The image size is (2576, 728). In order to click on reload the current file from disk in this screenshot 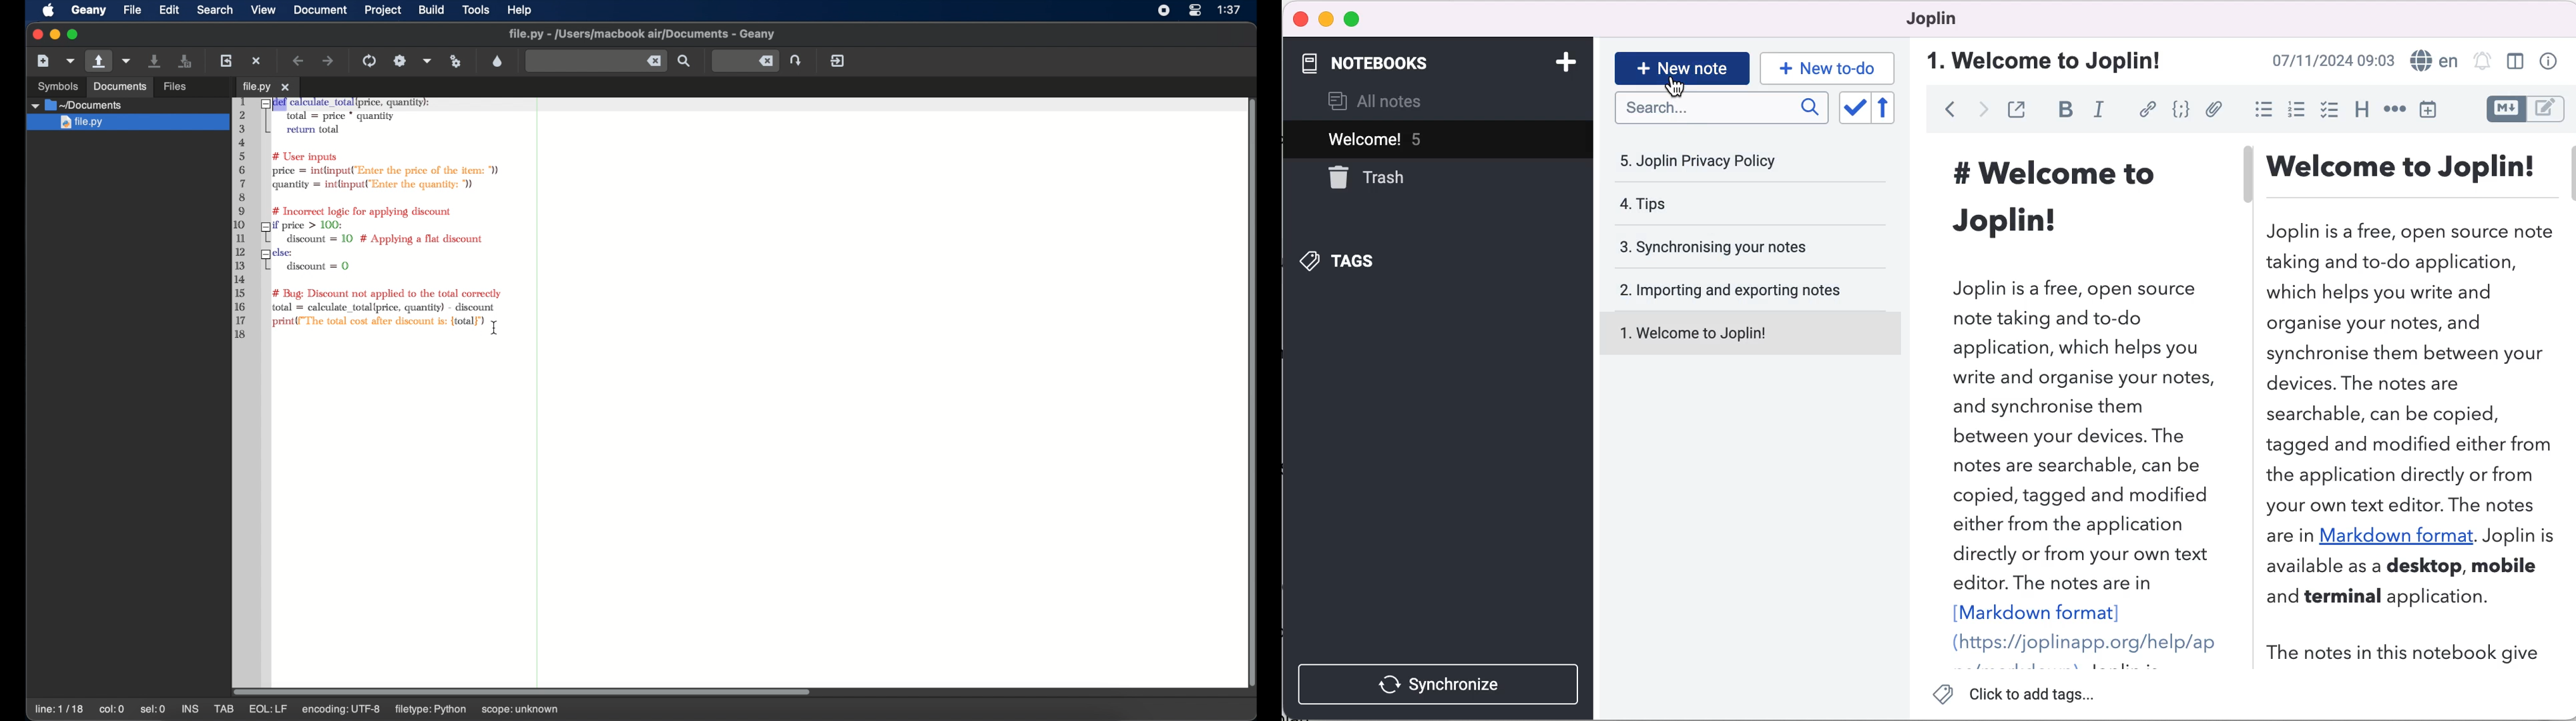, I will do `click(227, 60)`.